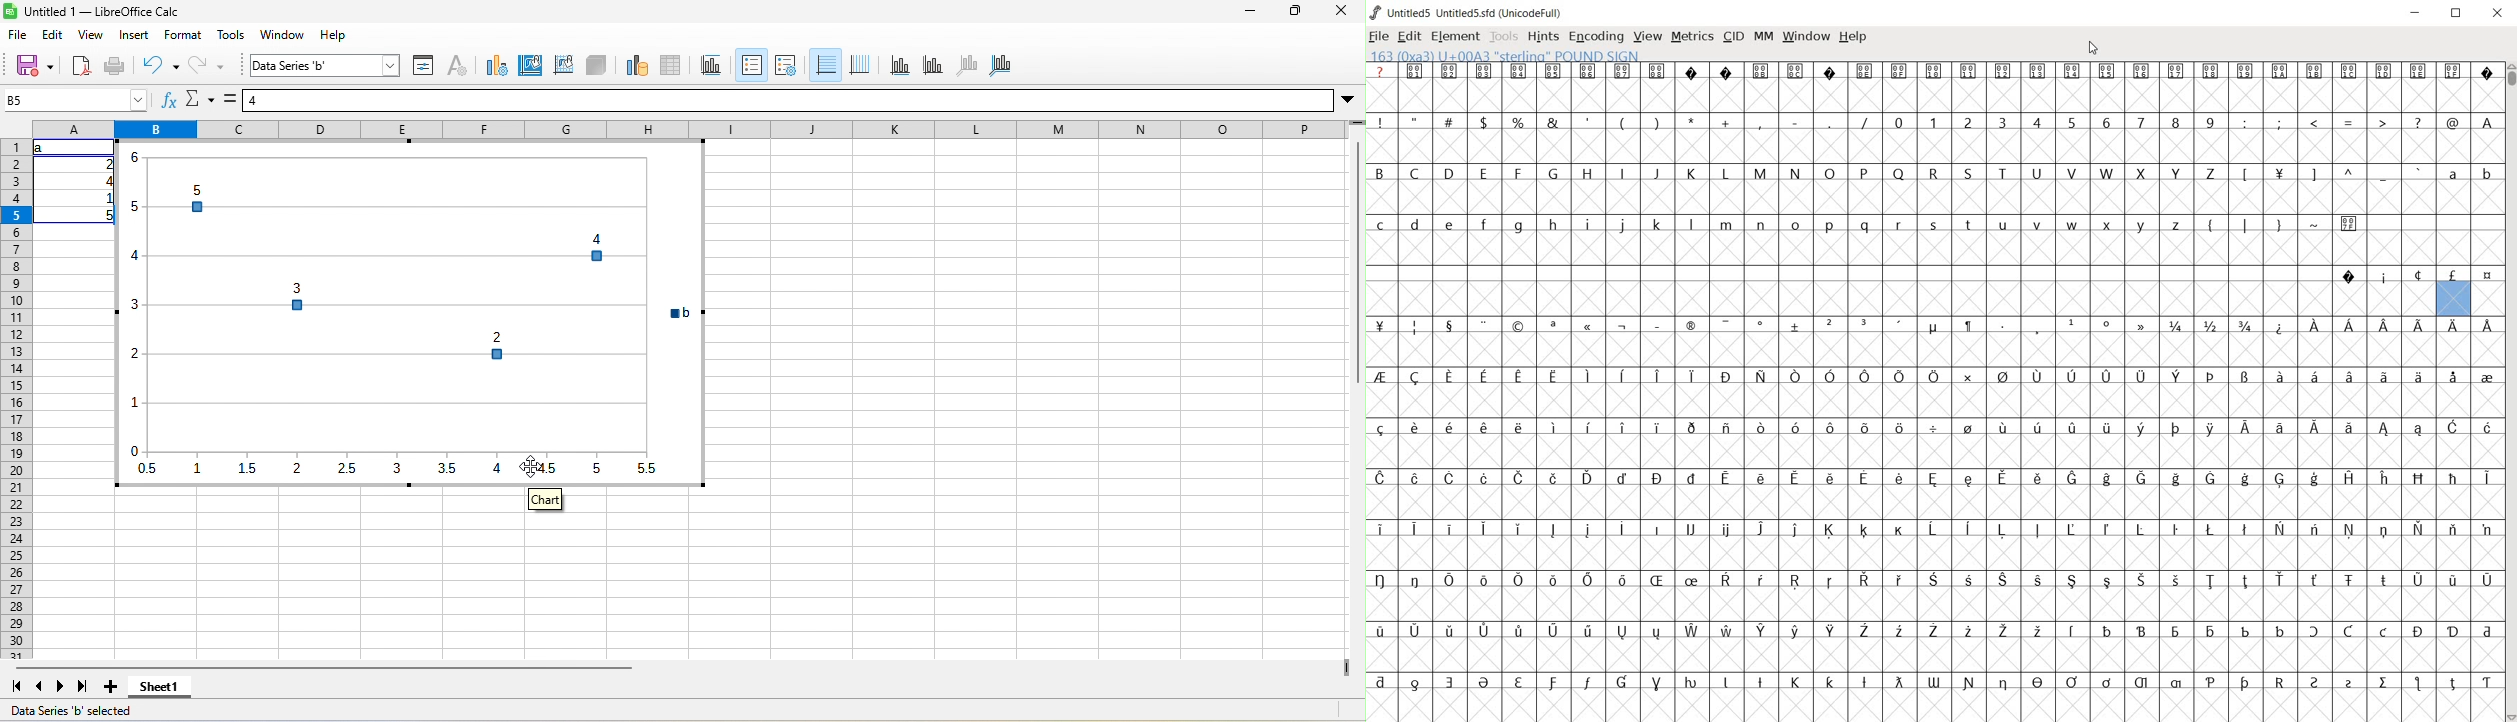 This screenshot has height=728, width=2520. I want to click on Symbol, so click(2245, 479).